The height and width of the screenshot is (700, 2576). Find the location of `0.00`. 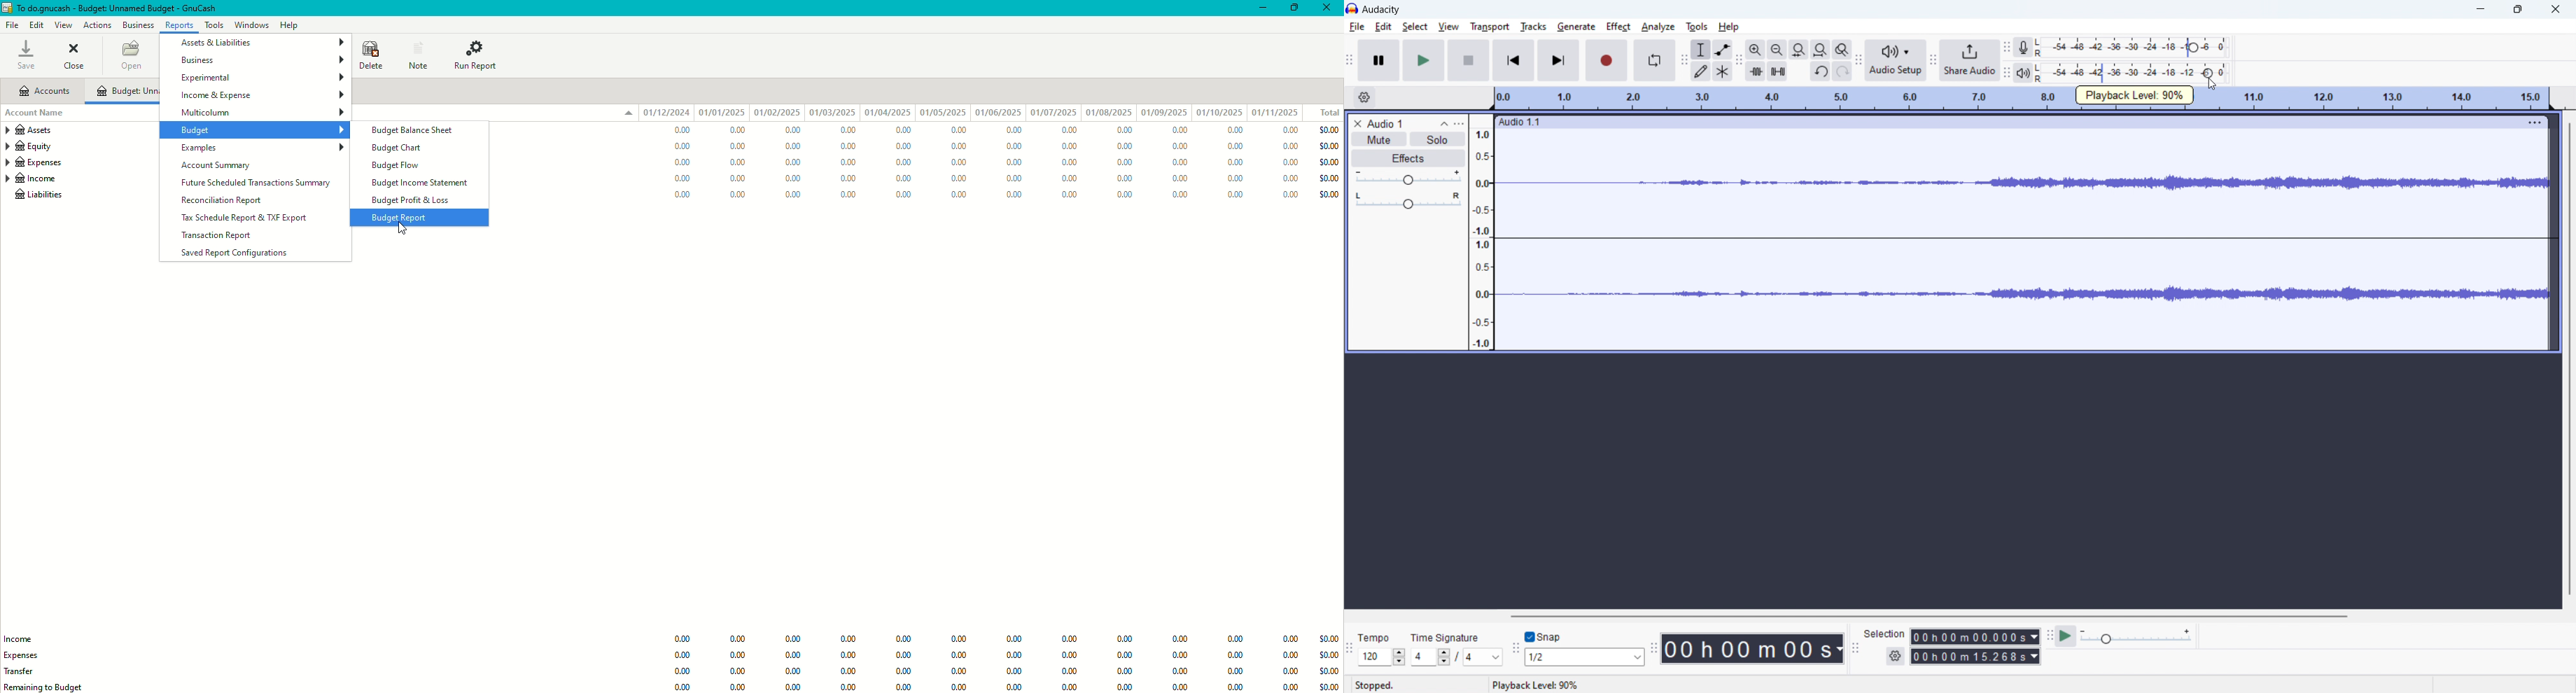

0.00 is located at coordinates (1066, 178).